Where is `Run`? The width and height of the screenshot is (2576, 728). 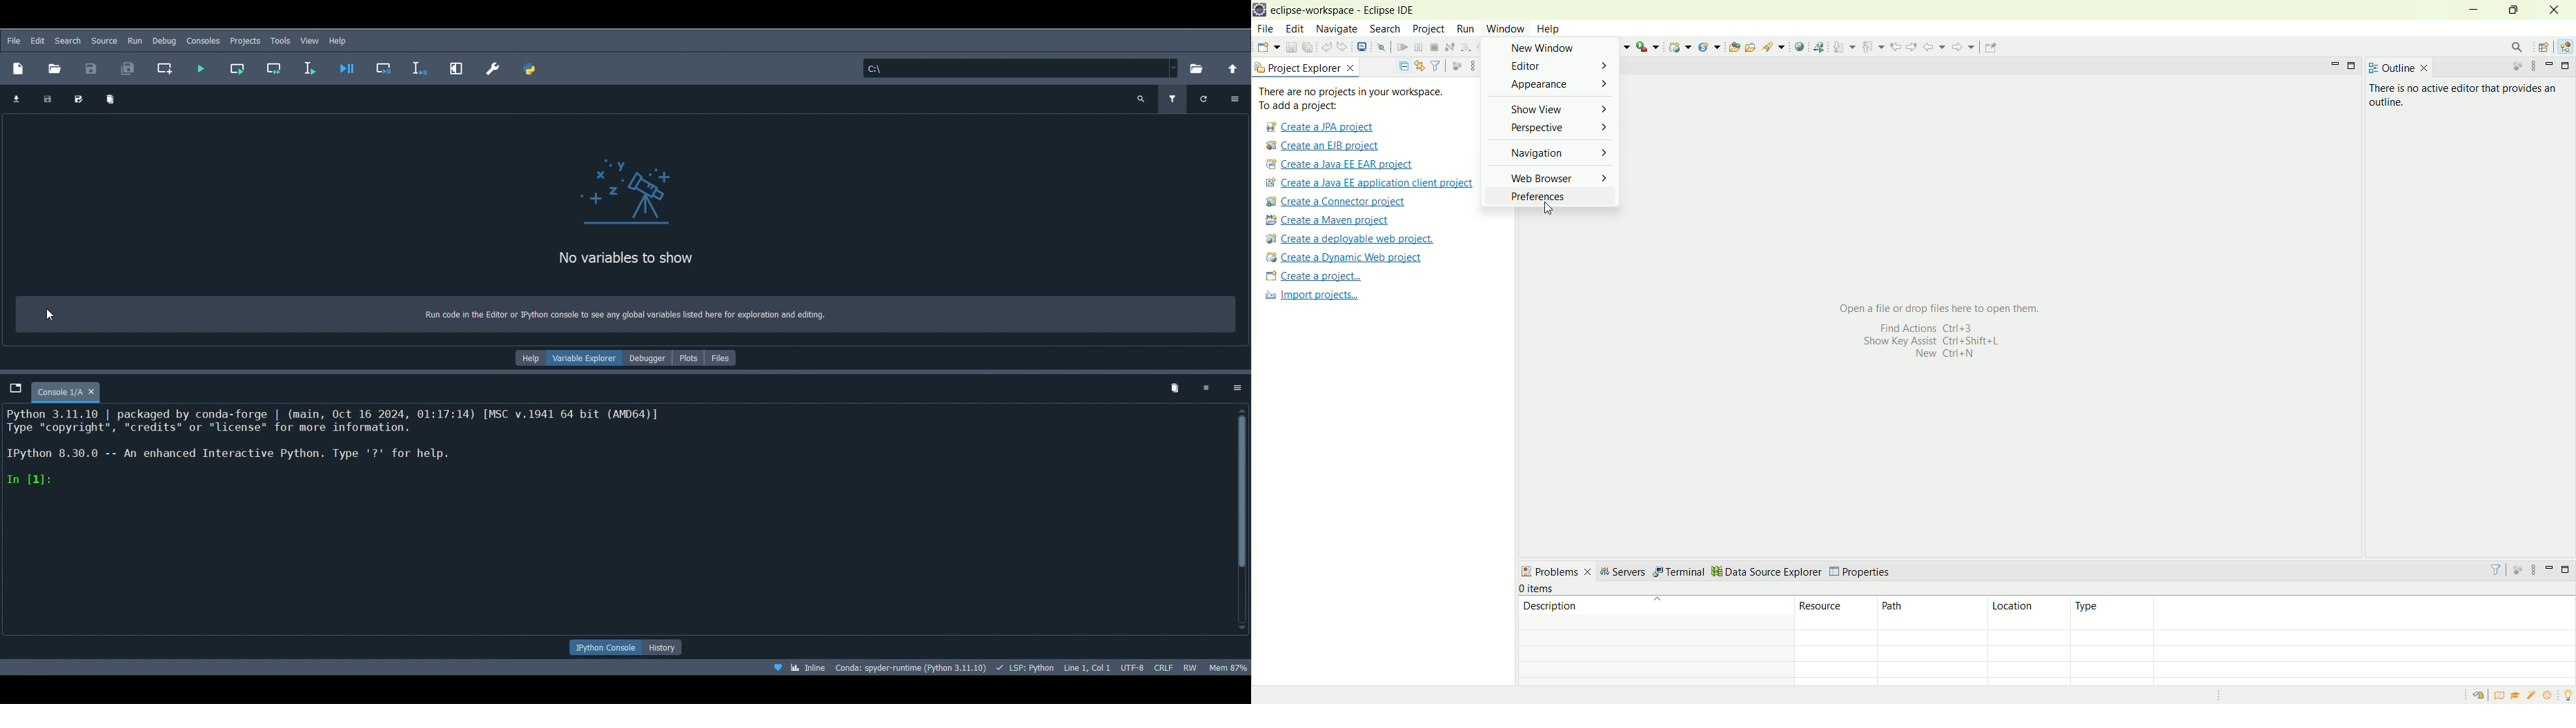
Run is located at coordinates (134, 41).